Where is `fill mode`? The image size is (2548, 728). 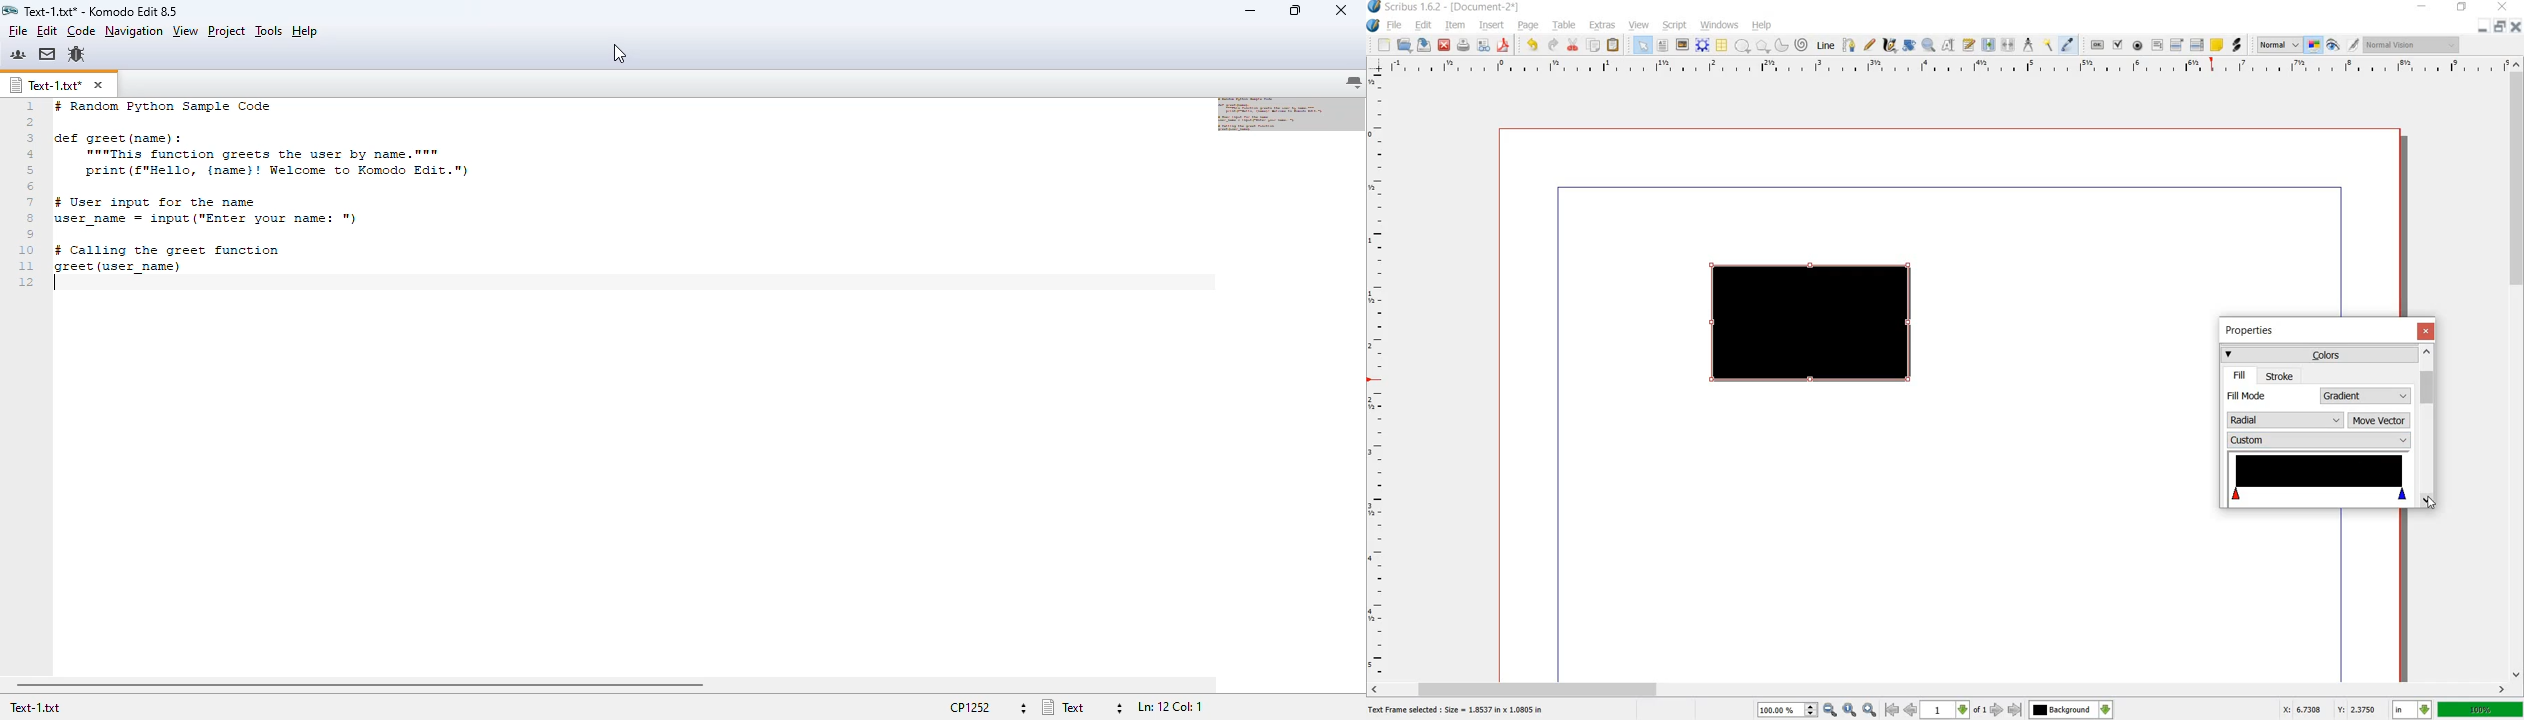
fill mode is located at coordinates (2271, 395).